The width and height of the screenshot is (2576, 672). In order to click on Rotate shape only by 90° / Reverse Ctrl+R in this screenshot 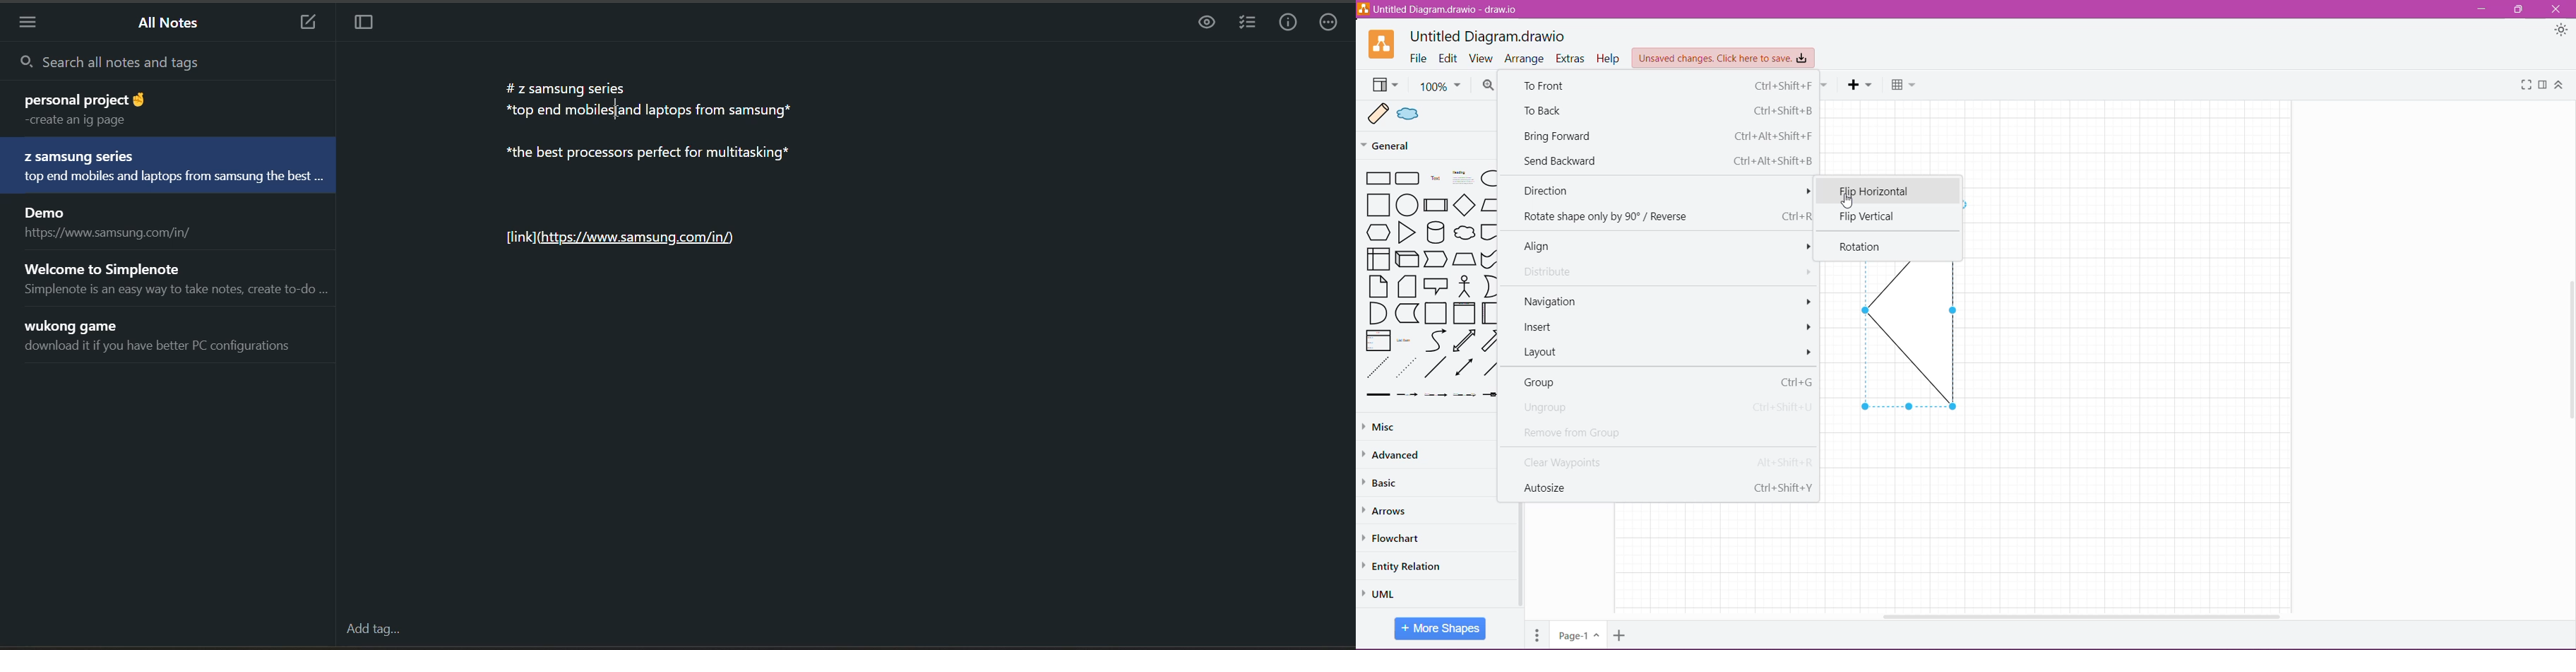, I will do `click(1666, 218)`.